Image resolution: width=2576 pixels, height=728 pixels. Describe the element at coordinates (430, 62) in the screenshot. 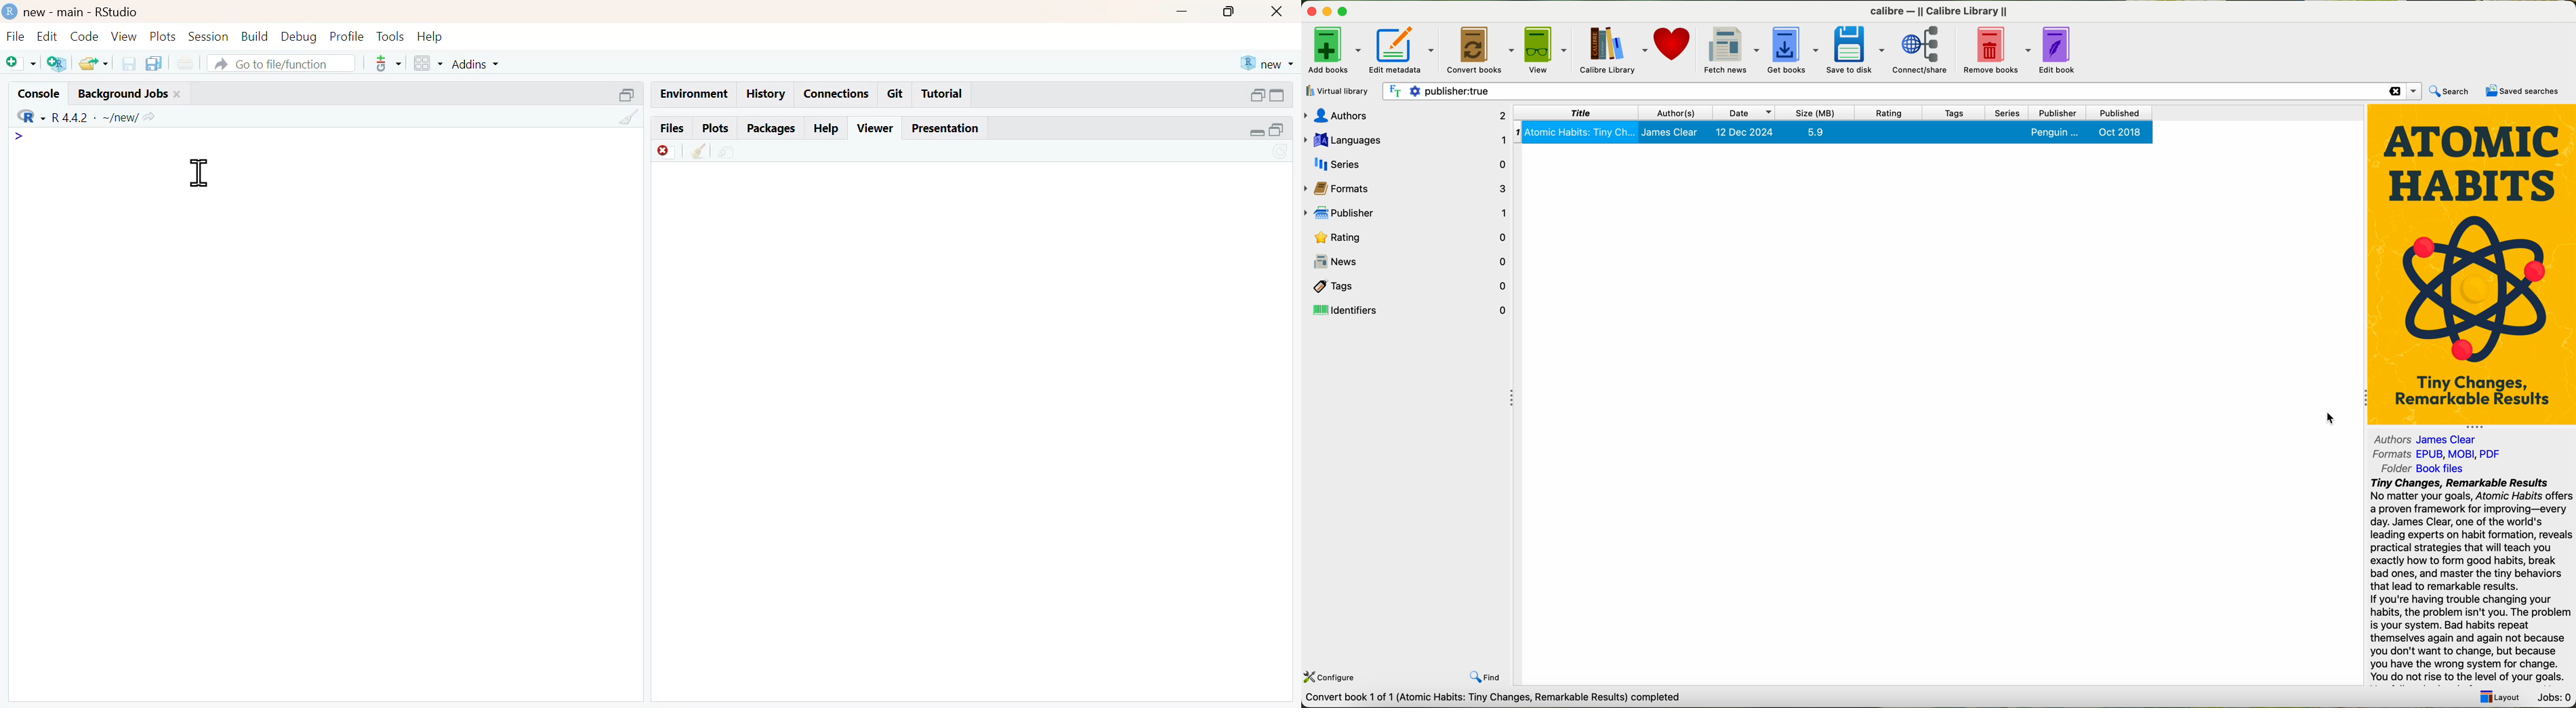

I see `grid` at that location.